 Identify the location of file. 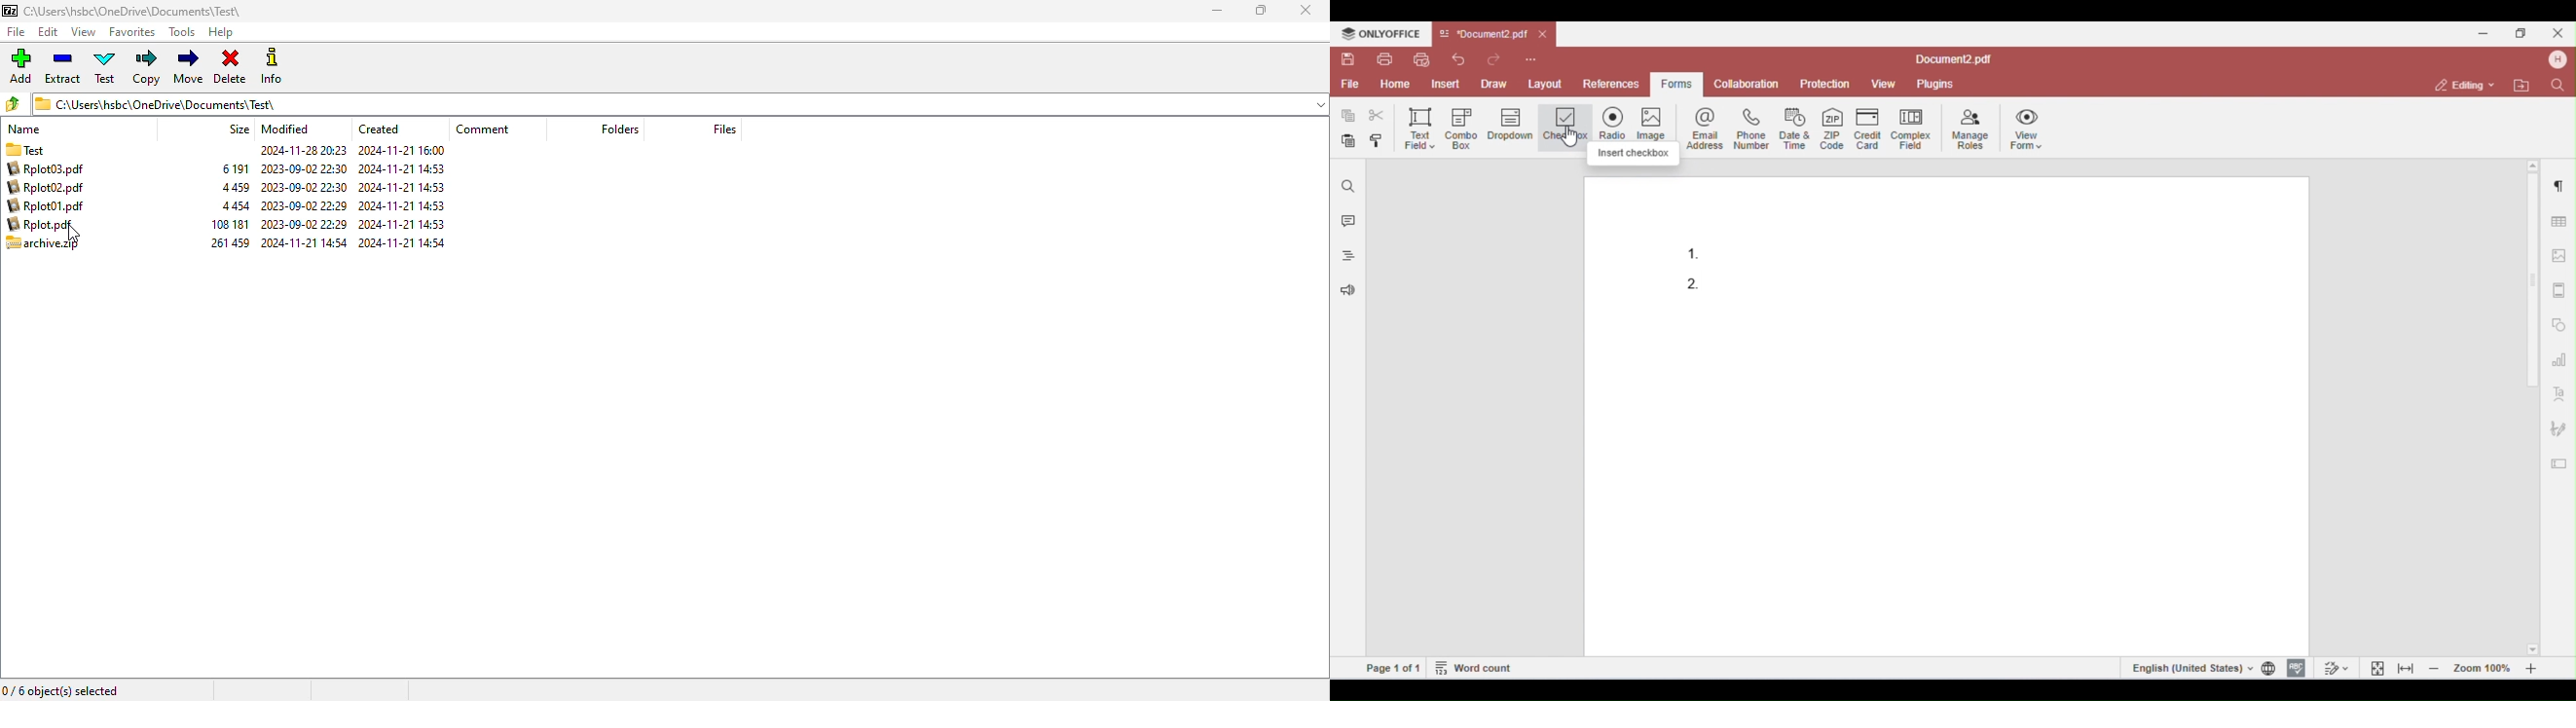
(15, 32).